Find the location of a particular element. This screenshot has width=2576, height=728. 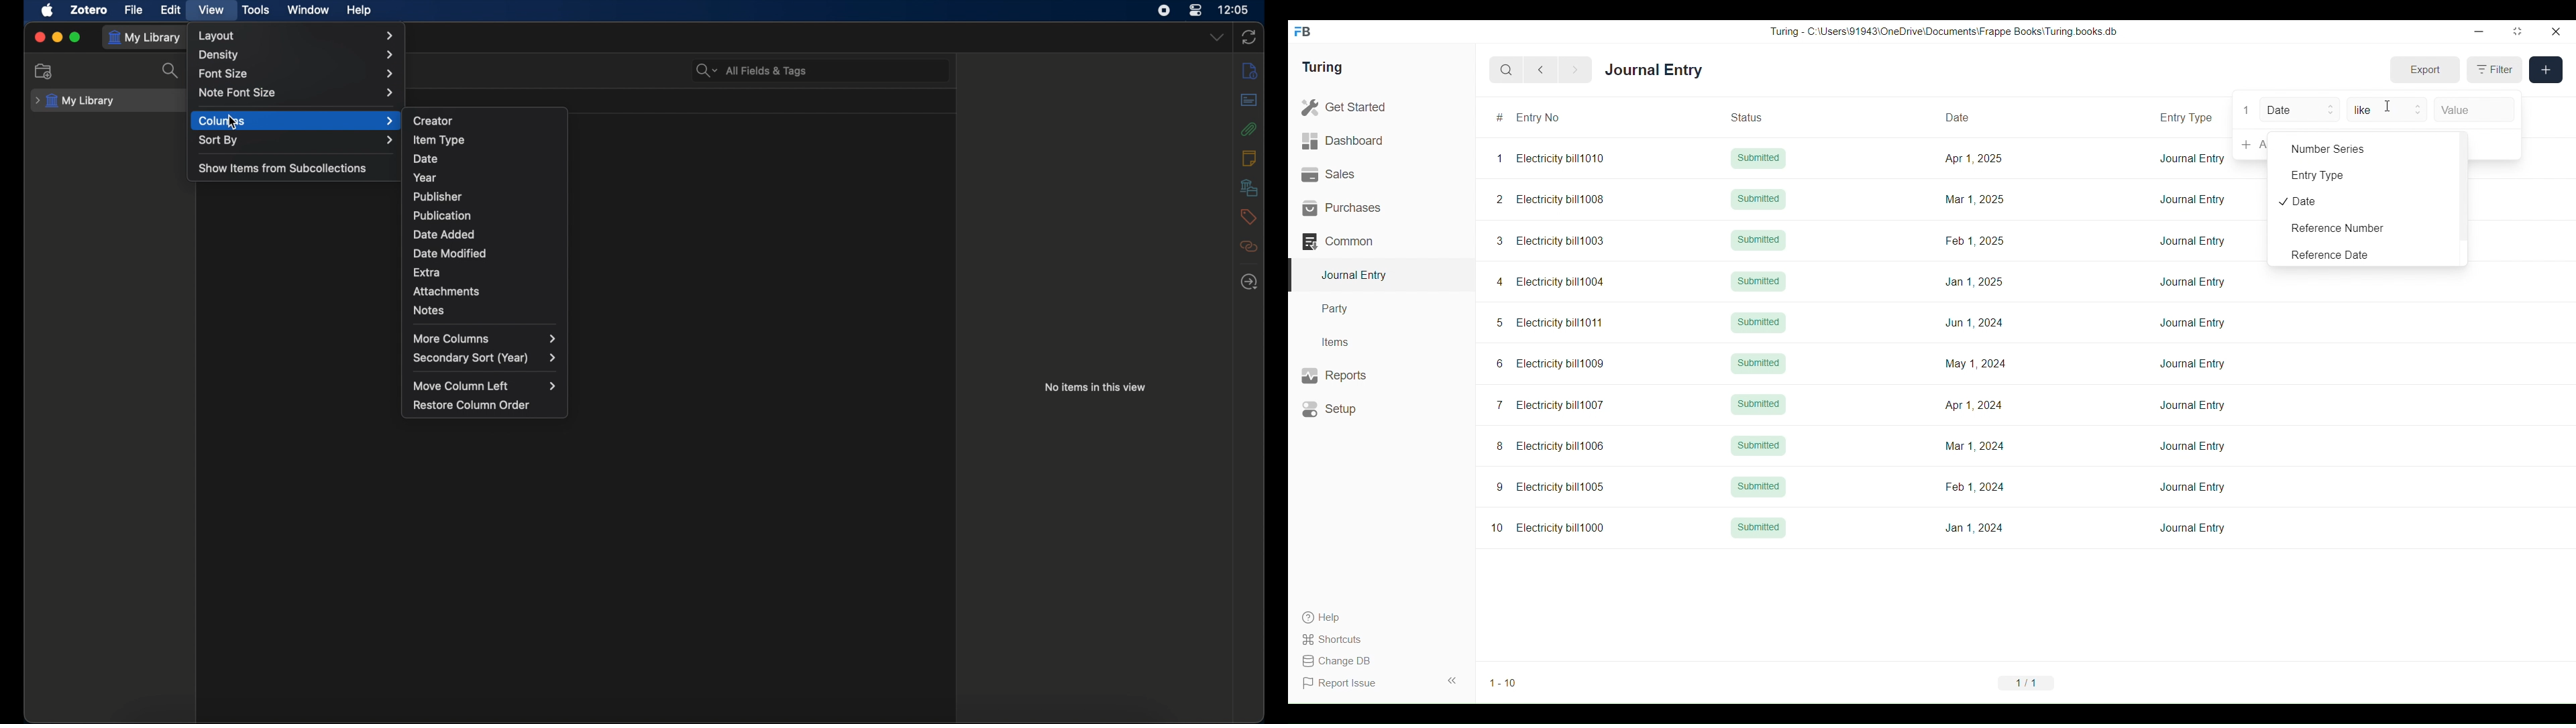

note font size is located at coordinates (297, 92).